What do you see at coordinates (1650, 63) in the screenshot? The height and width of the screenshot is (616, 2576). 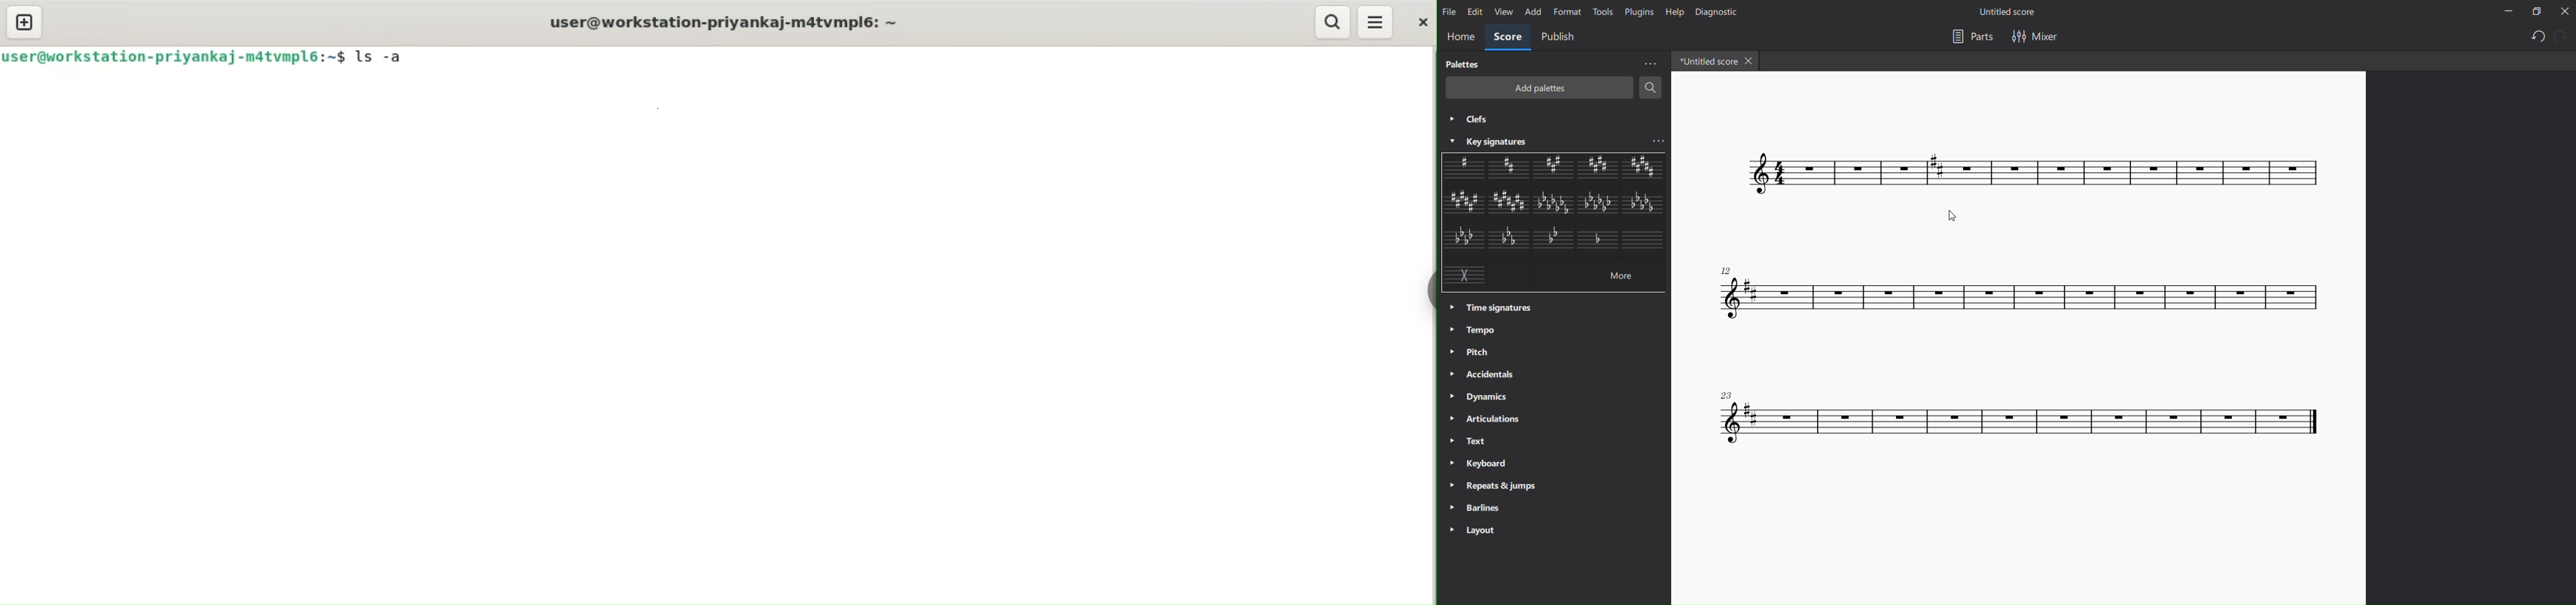 I see `more` at bounding box center [1650, 63].